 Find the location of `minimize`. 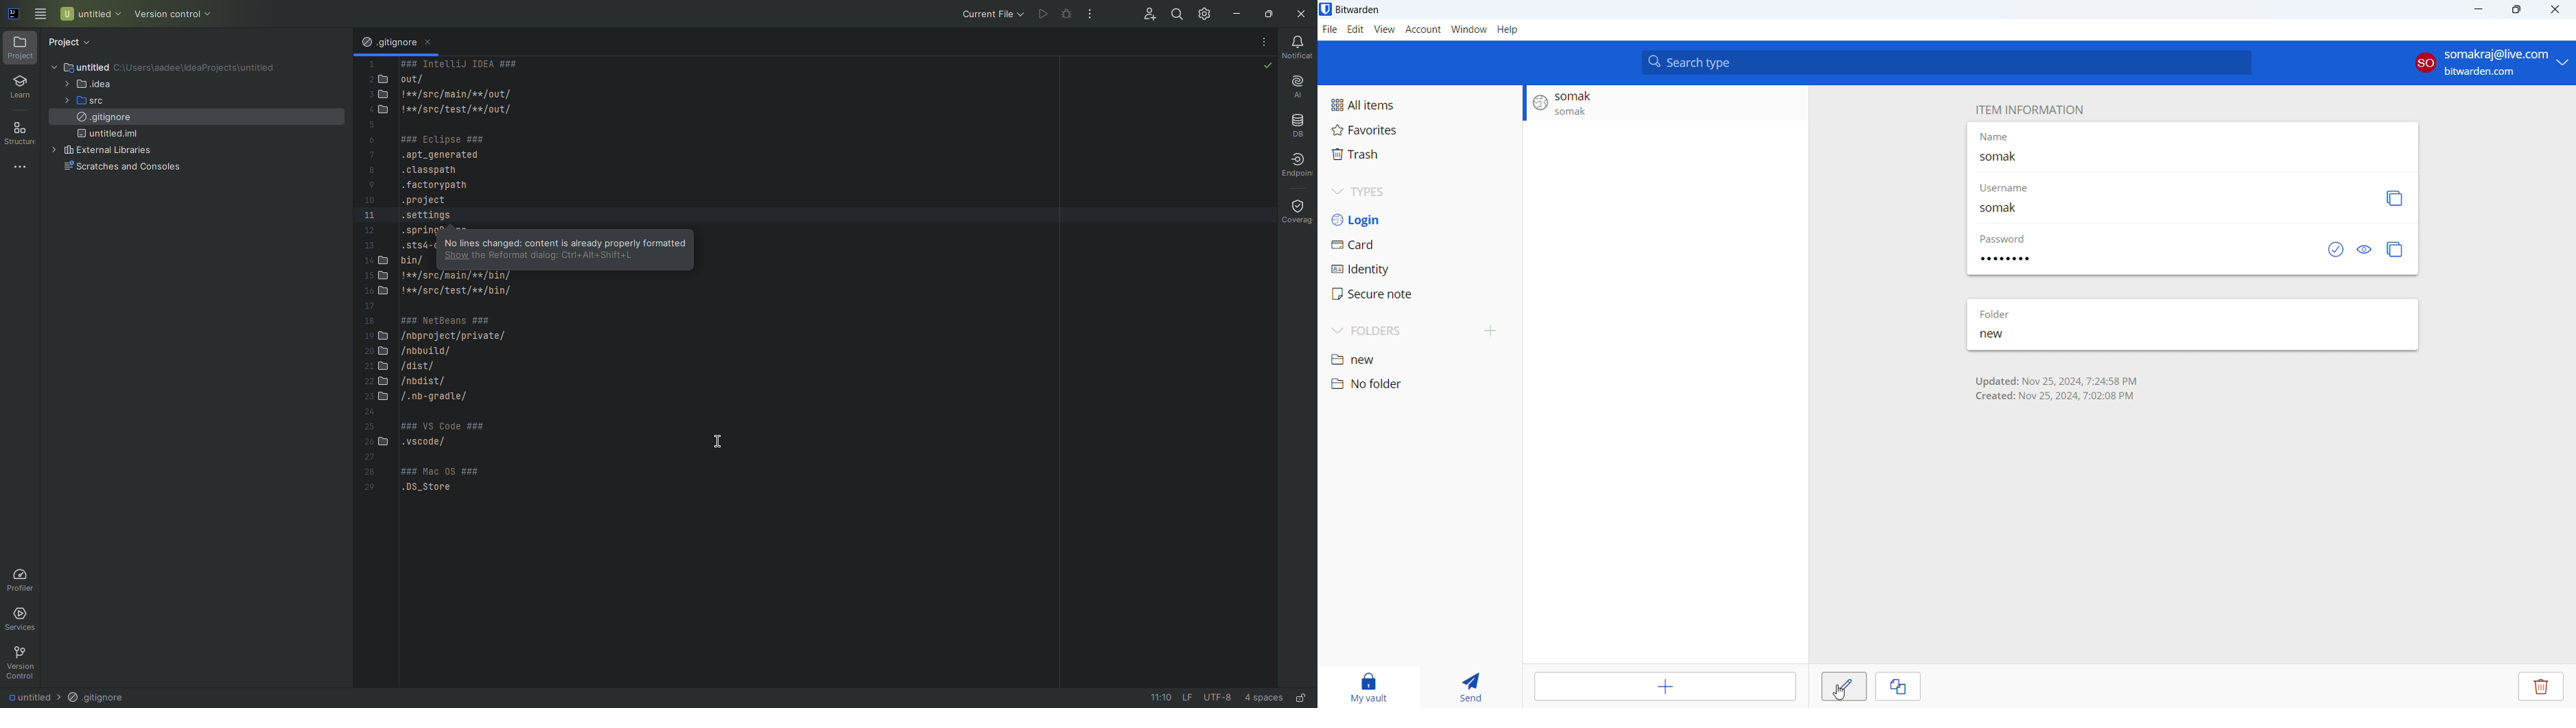

minimize is located at coordinates (2477, 10).